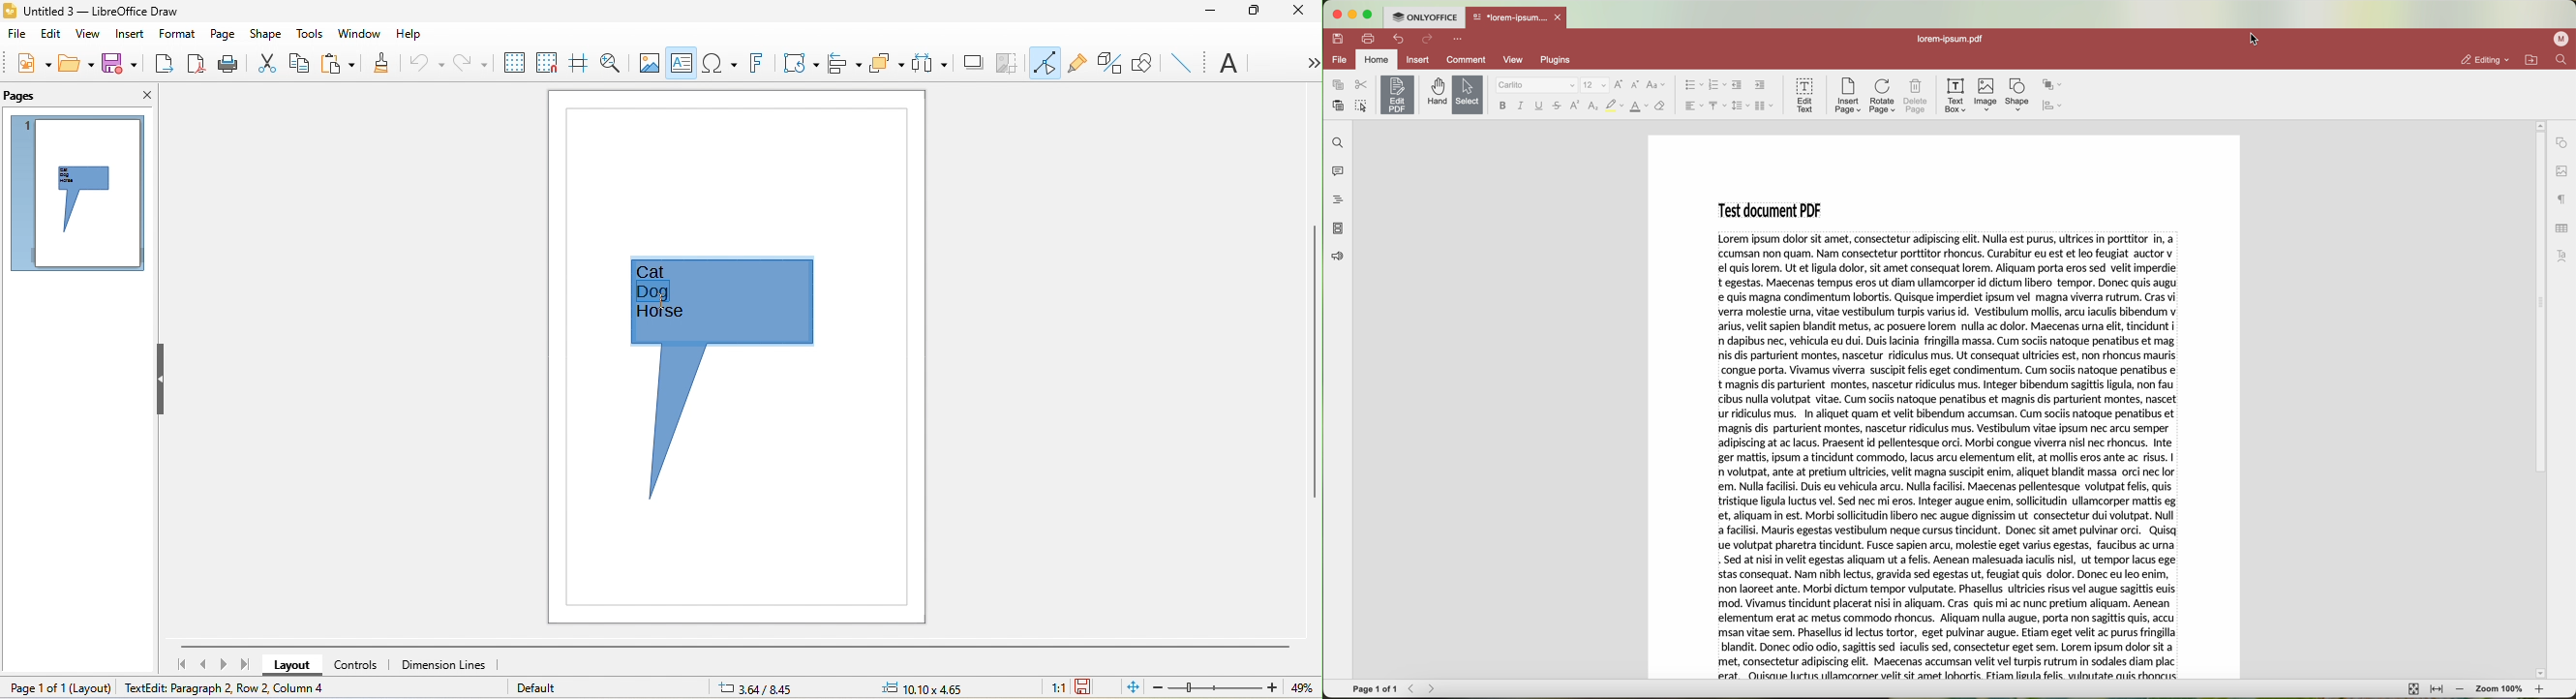 The width and height of the screenshot is (2576, 700). Describe the element at coordinates (469, 63) in the screenshot. I see `redo` at that location.